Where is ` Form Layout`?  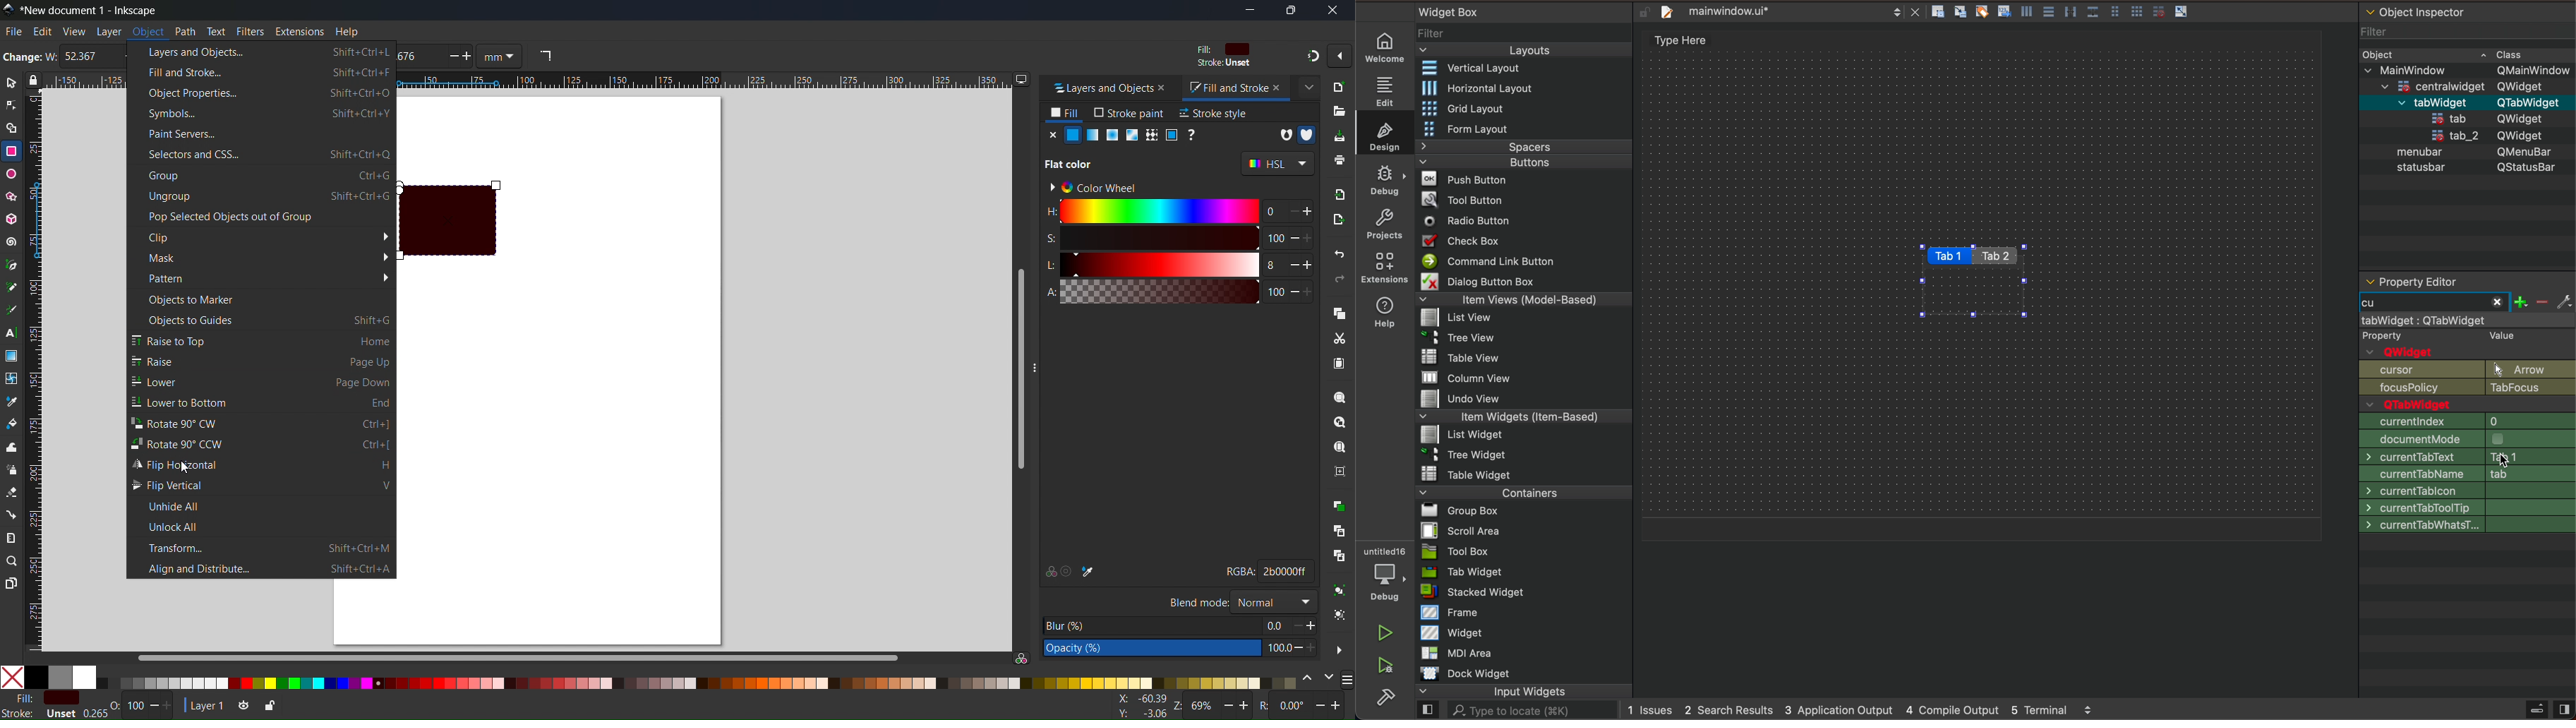  Form Layout is located at coordinates (1468, 129).